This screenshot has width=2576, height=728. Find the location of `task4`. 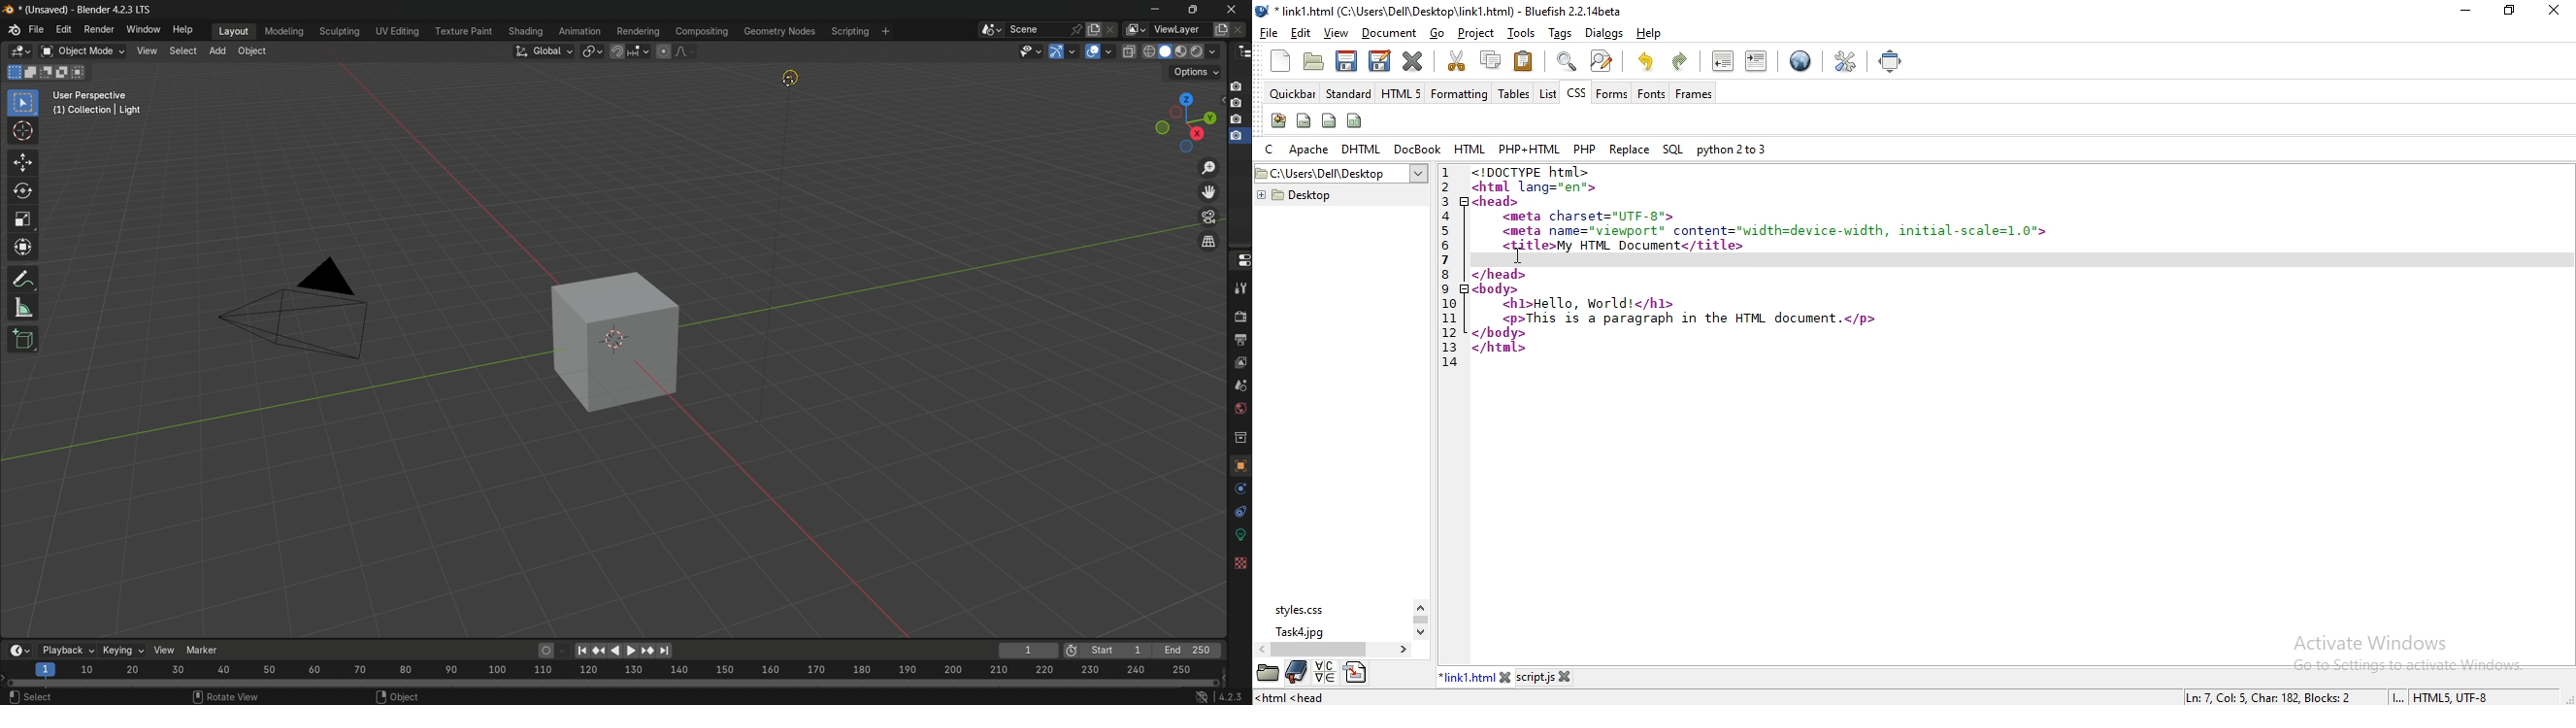

task4 is located at coordinates (1302, 632).